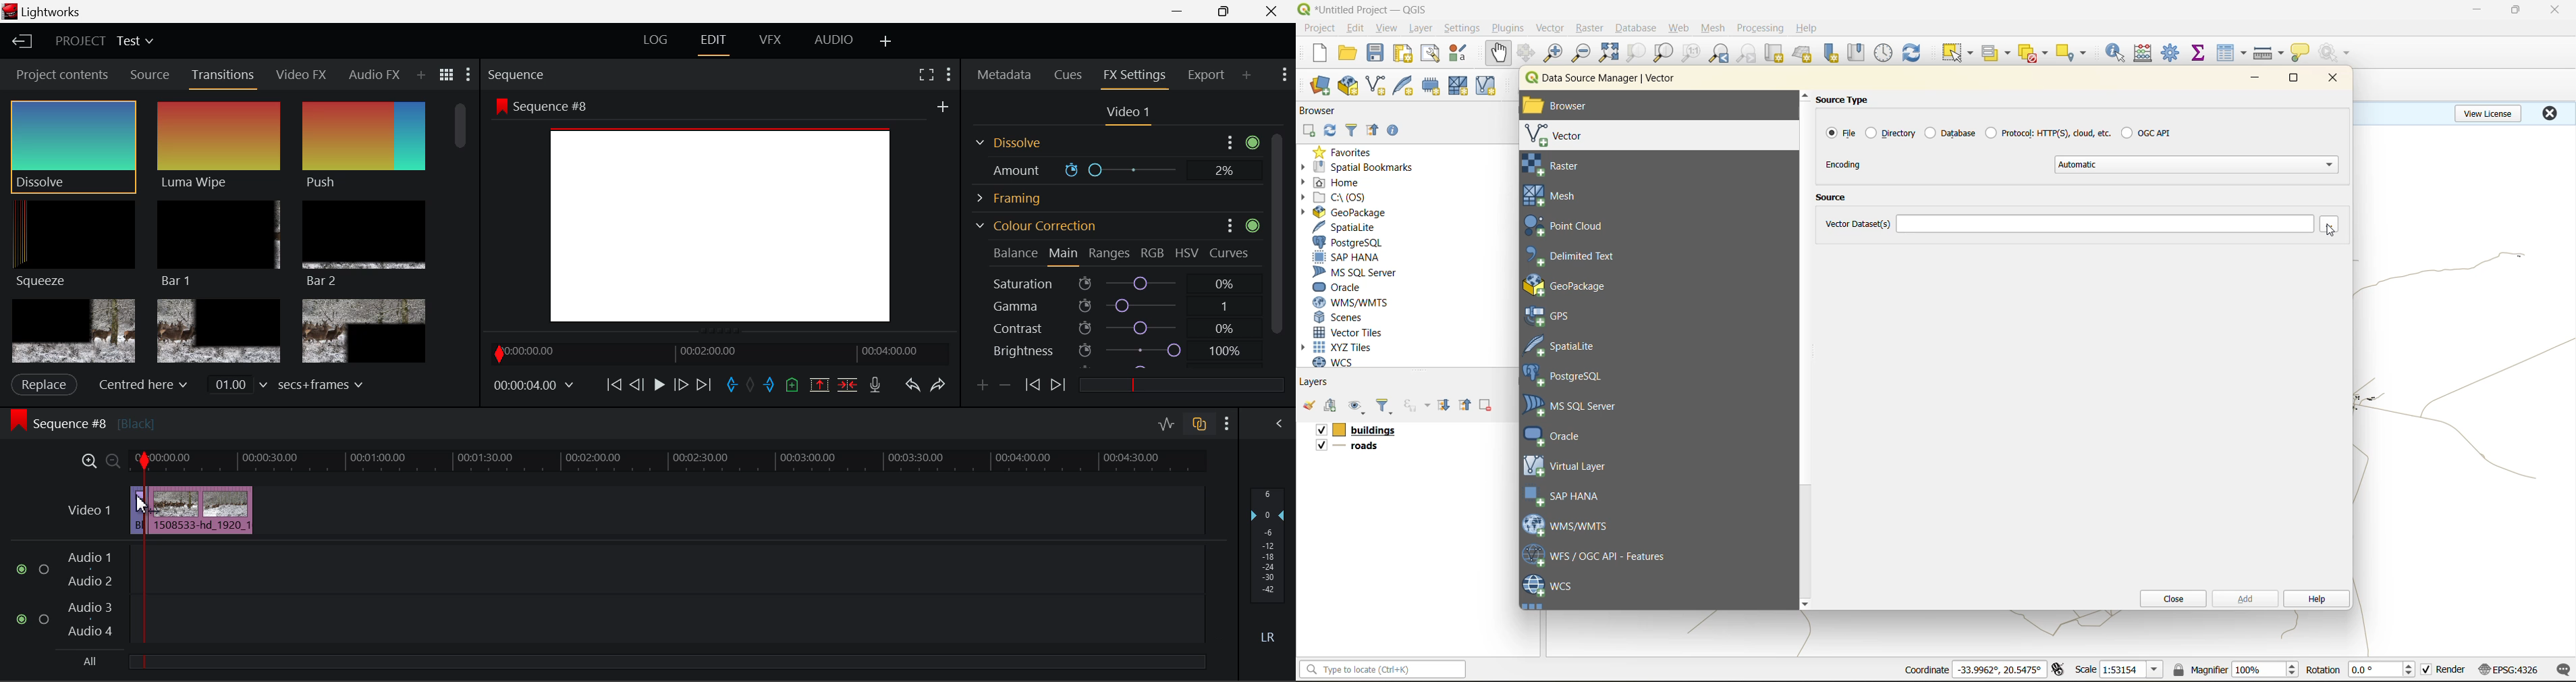  Describe the element at coordinates (848, 384) in the screenshot. I see `Delete/Cut` at that location.